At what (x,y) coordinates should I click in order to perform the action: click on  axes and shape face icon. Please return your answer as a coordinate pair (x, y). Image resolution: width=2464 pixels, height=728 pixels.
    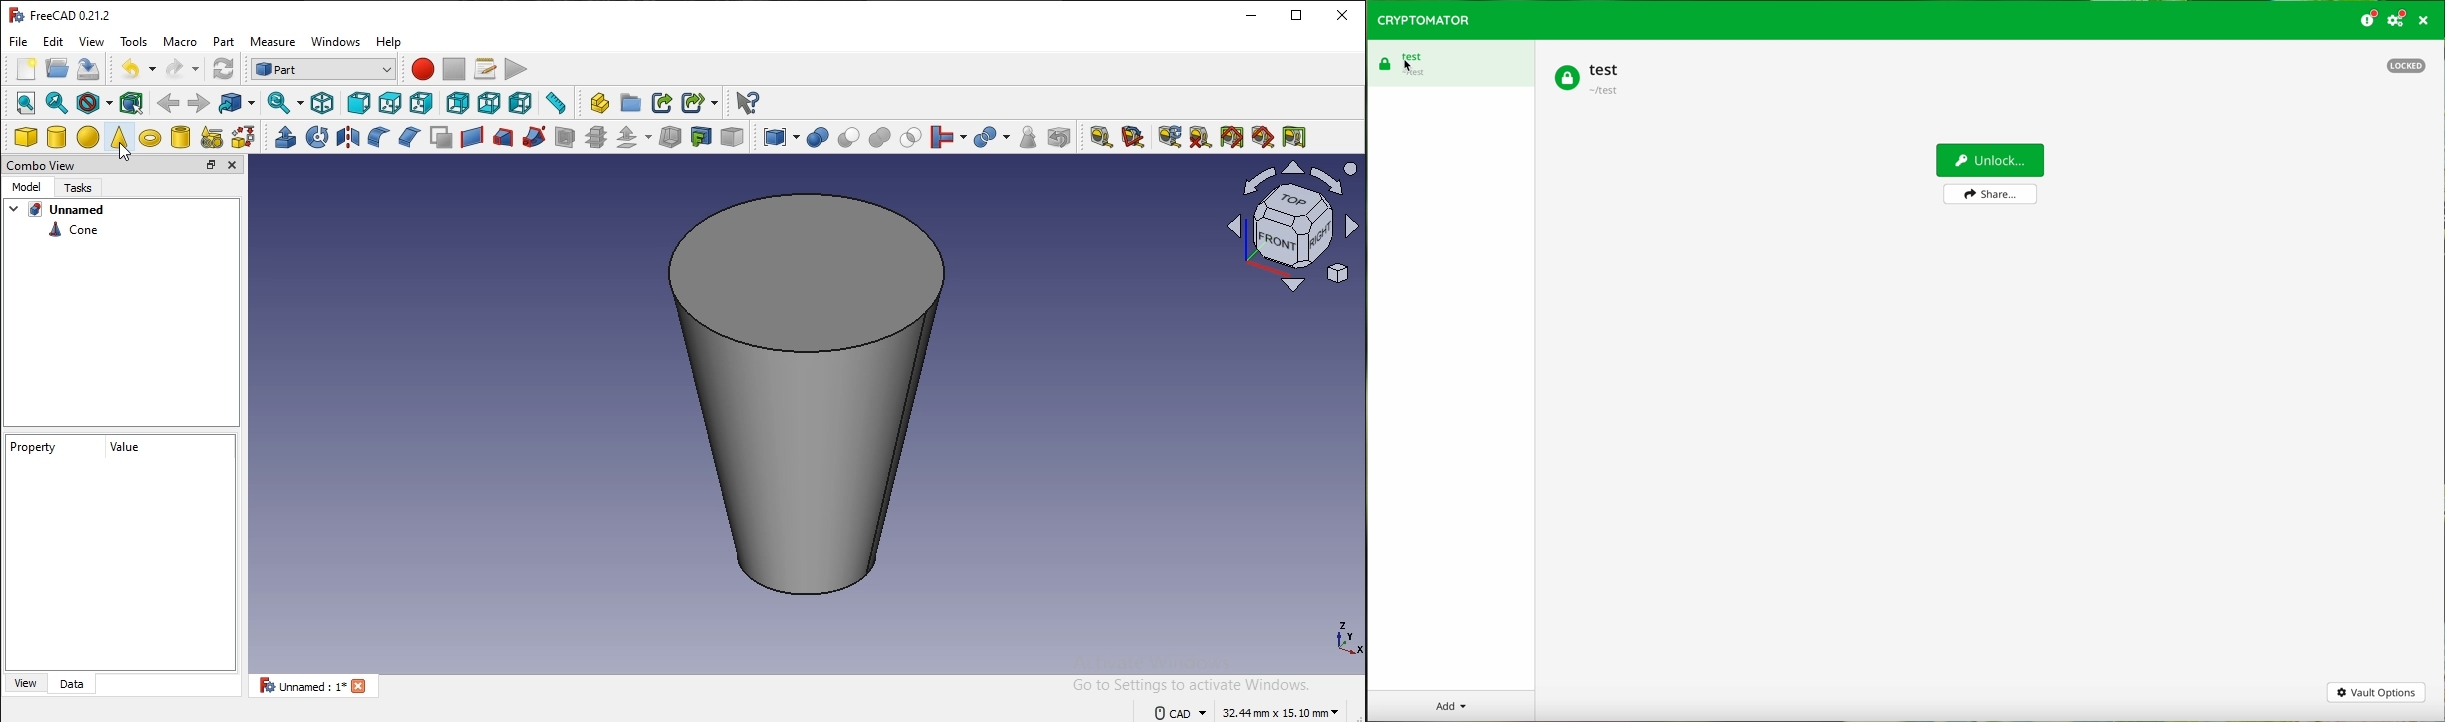
    Looking at the image, I should click on (1295, 227).